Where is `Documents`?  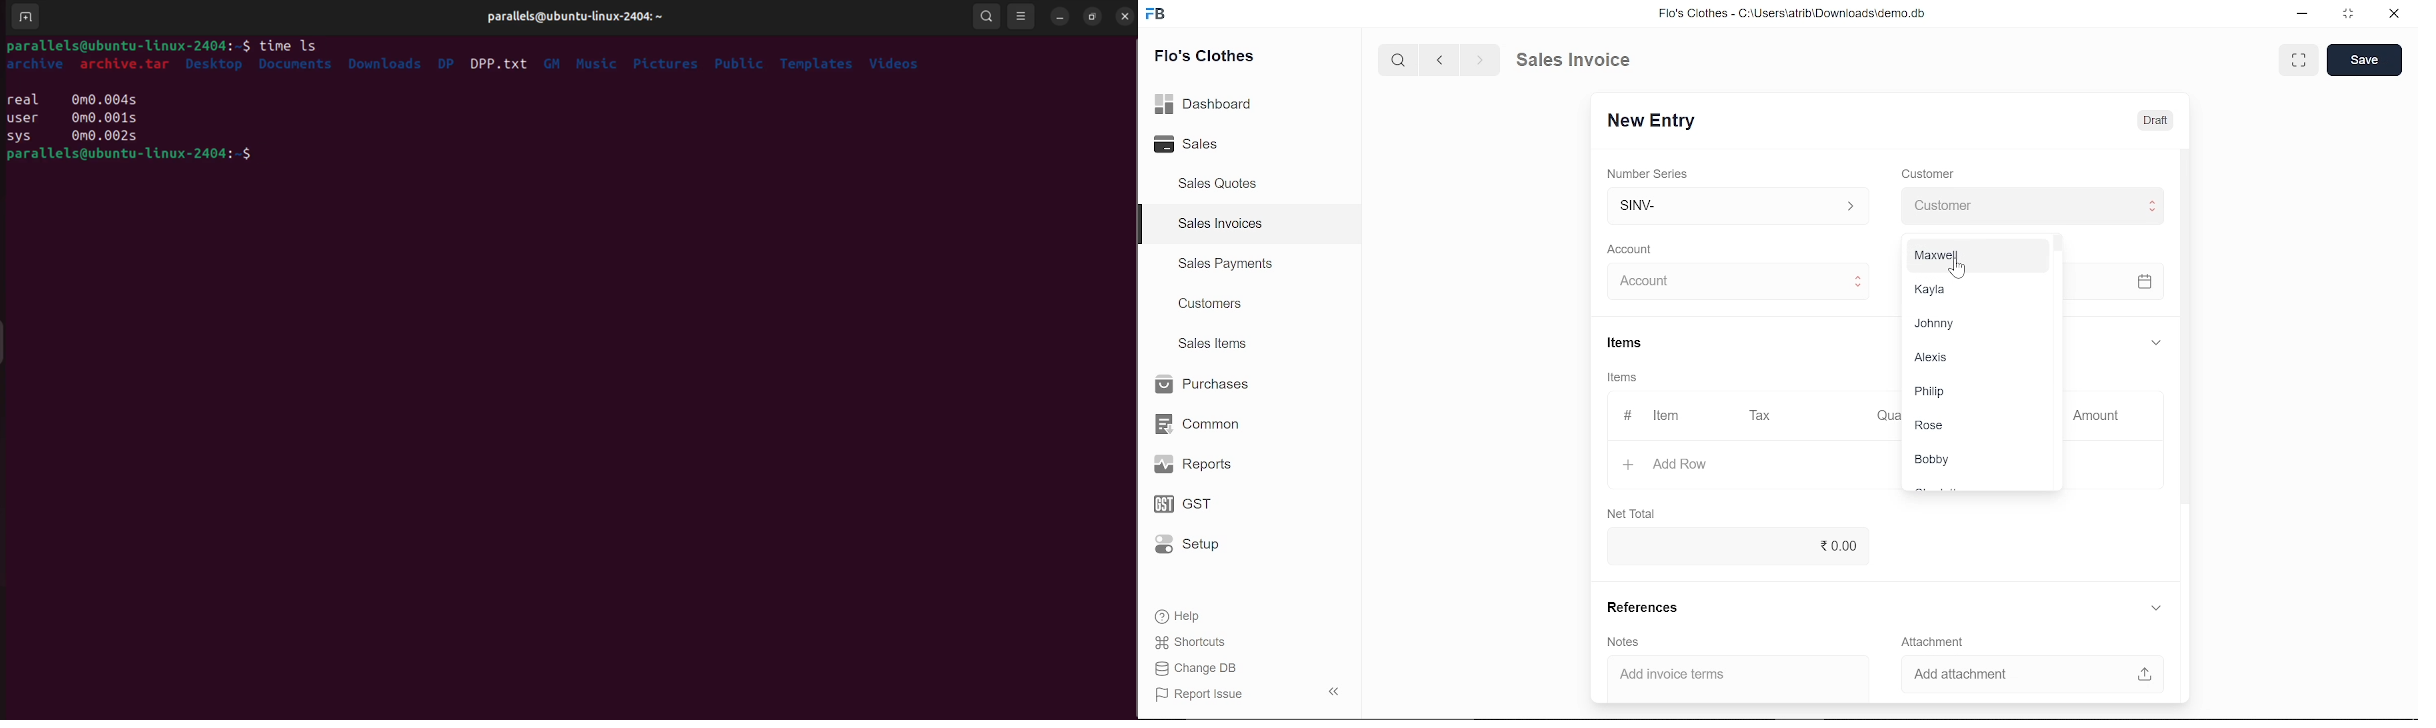
Documents is located at coordinates (297, 66).